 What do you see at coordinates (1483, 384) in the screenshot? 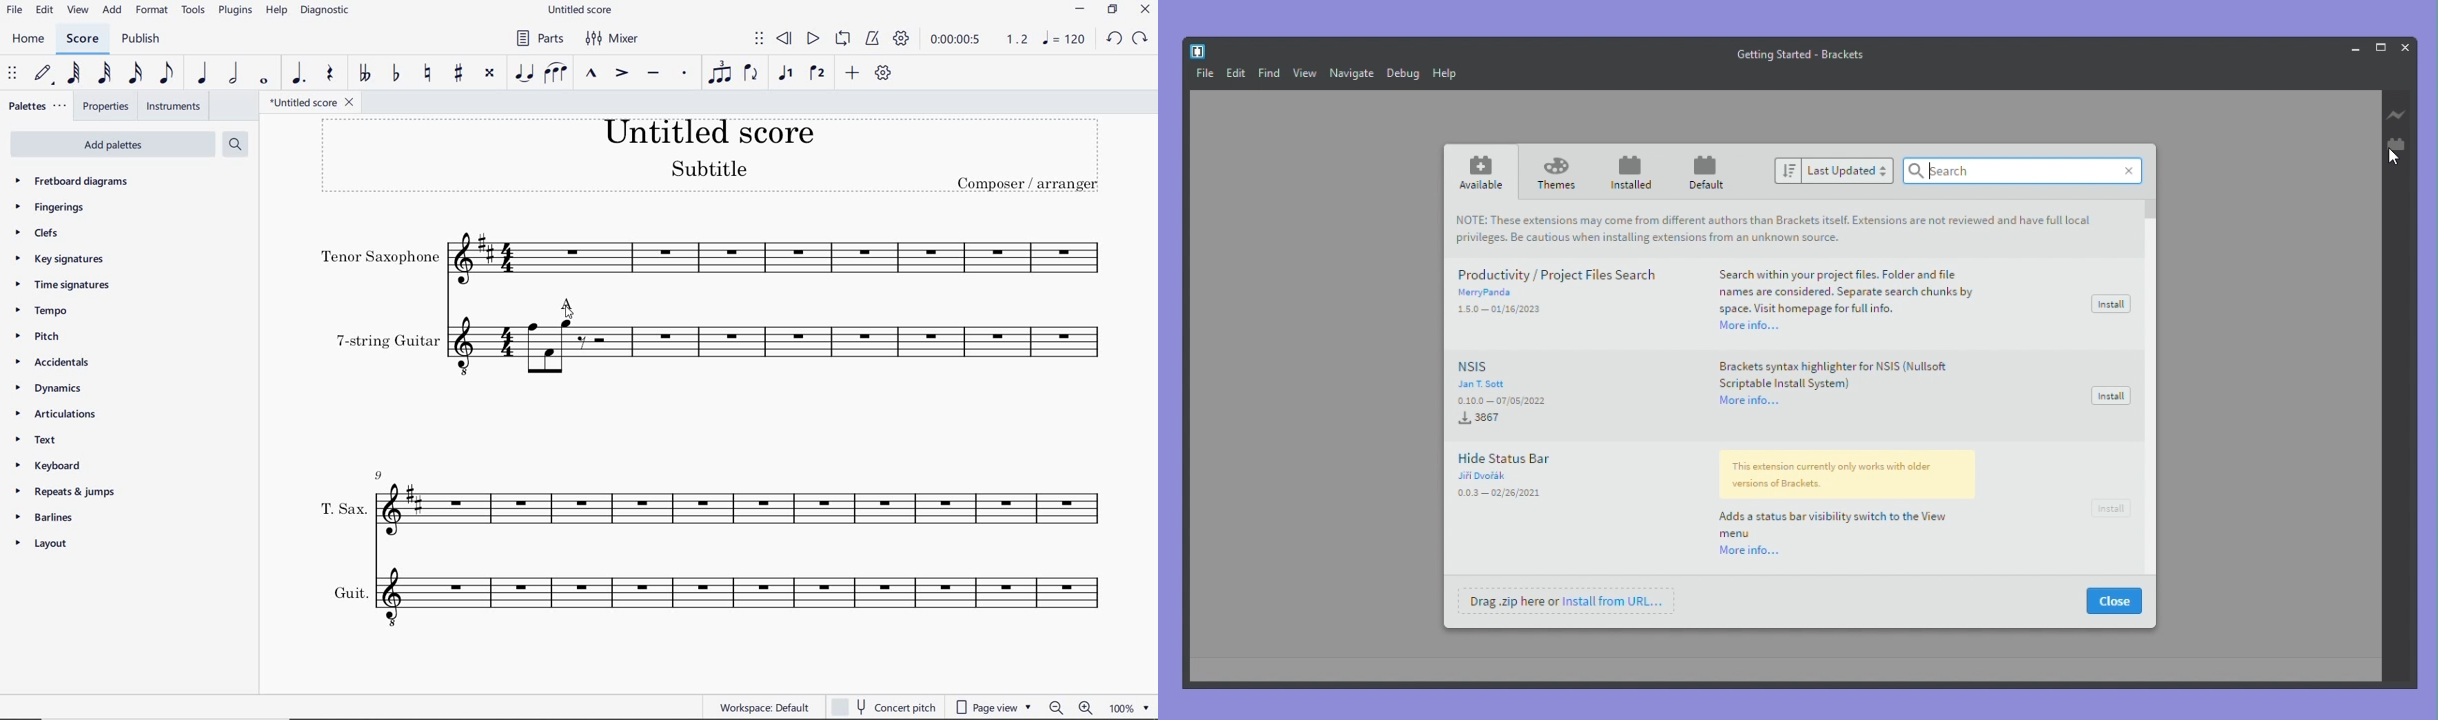
I see `Jan T. Sott` at bounding box center [1483, 384].